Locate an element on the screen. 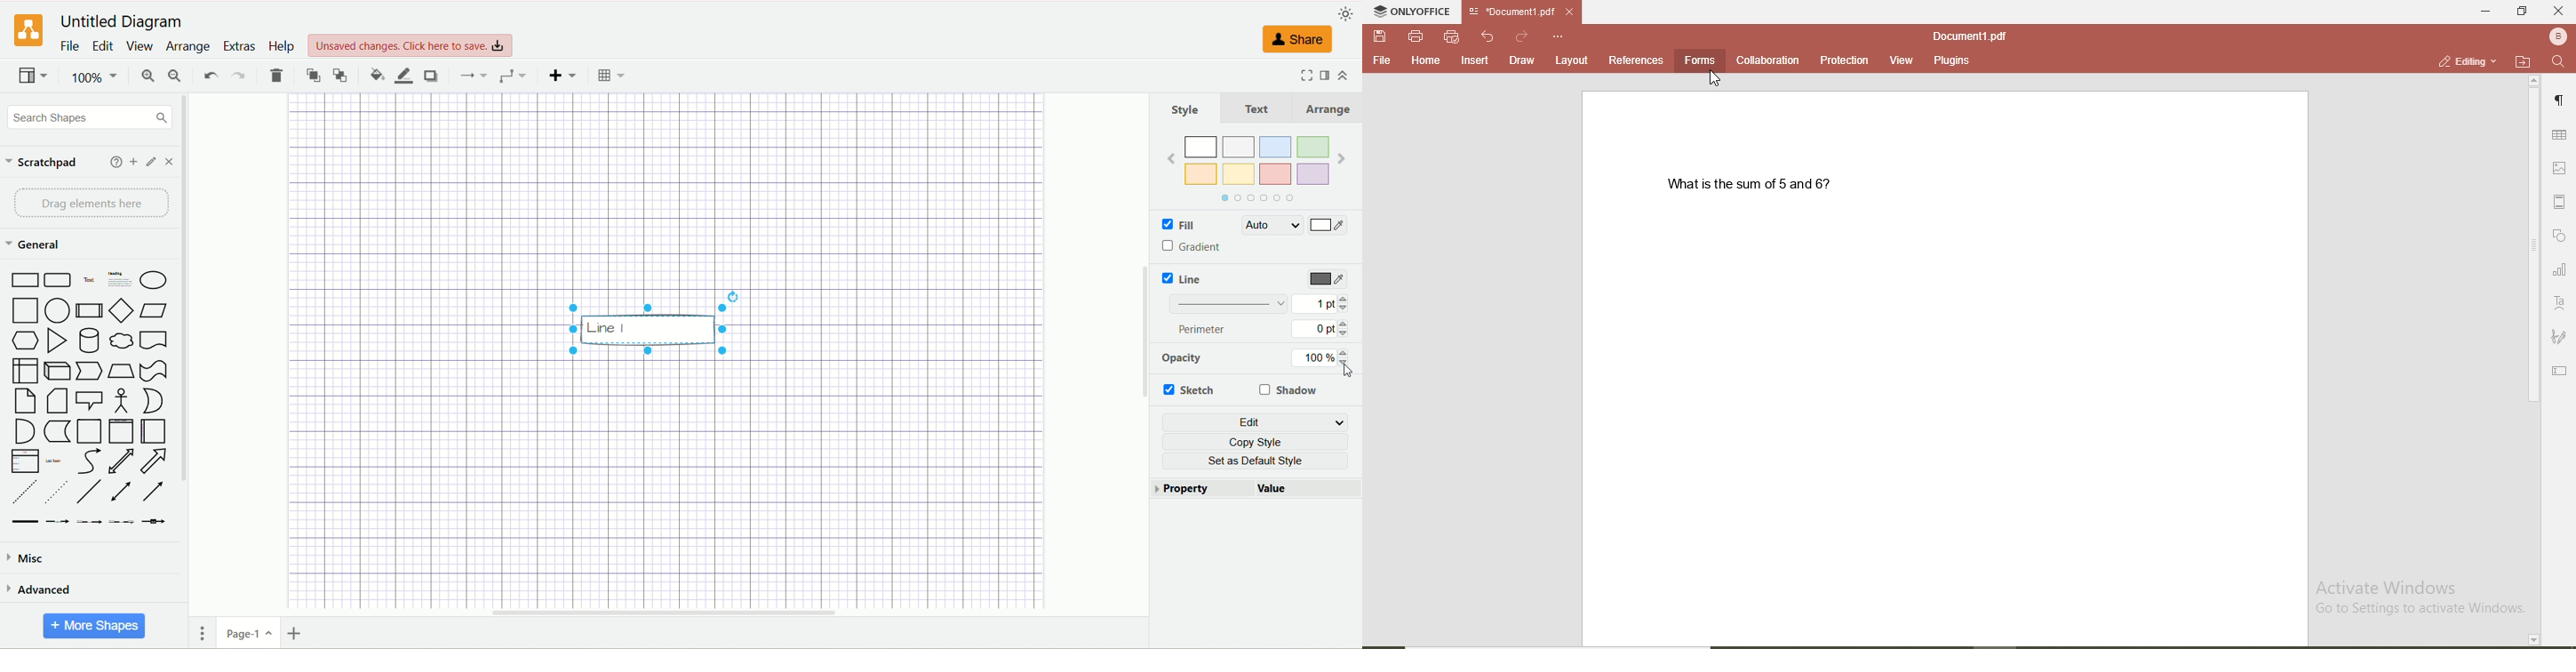  image is located at coordinates (2562, 170).